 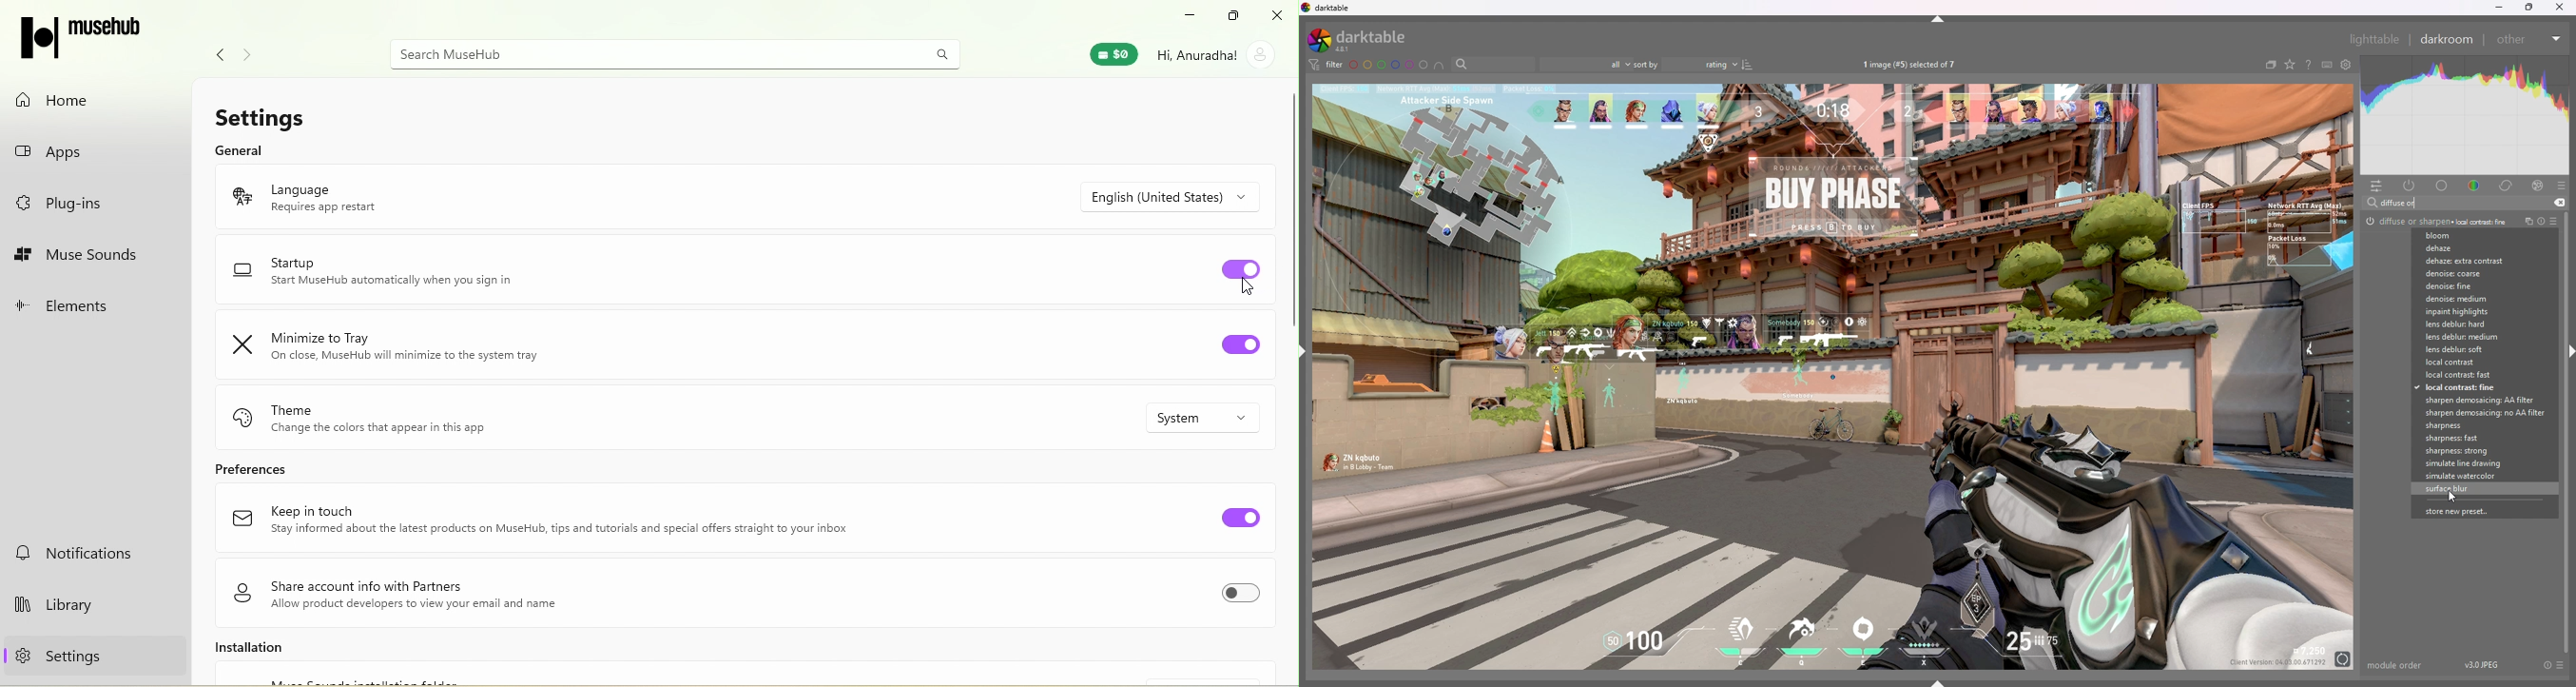 What do you see at coordinates (1388, 65) in the screenshot?
I see `color label` at bounding box center [1388, 65].